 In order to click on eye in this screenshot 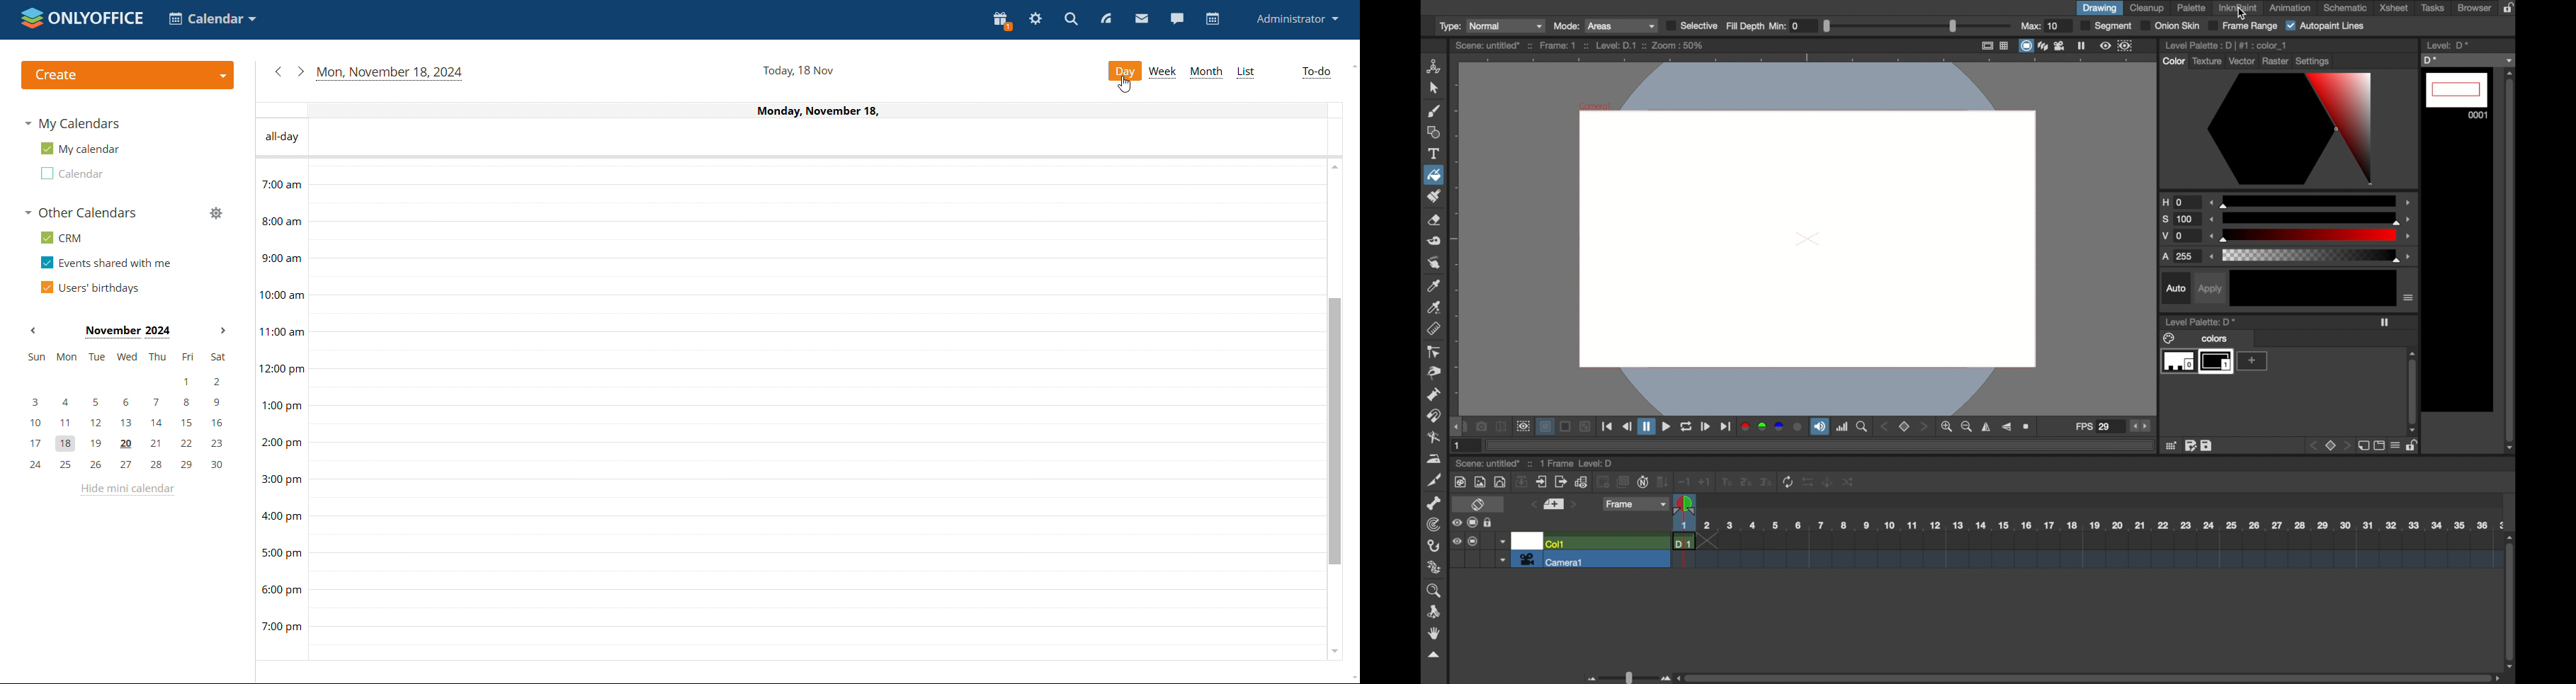, I will do `click(1456, 522)`.